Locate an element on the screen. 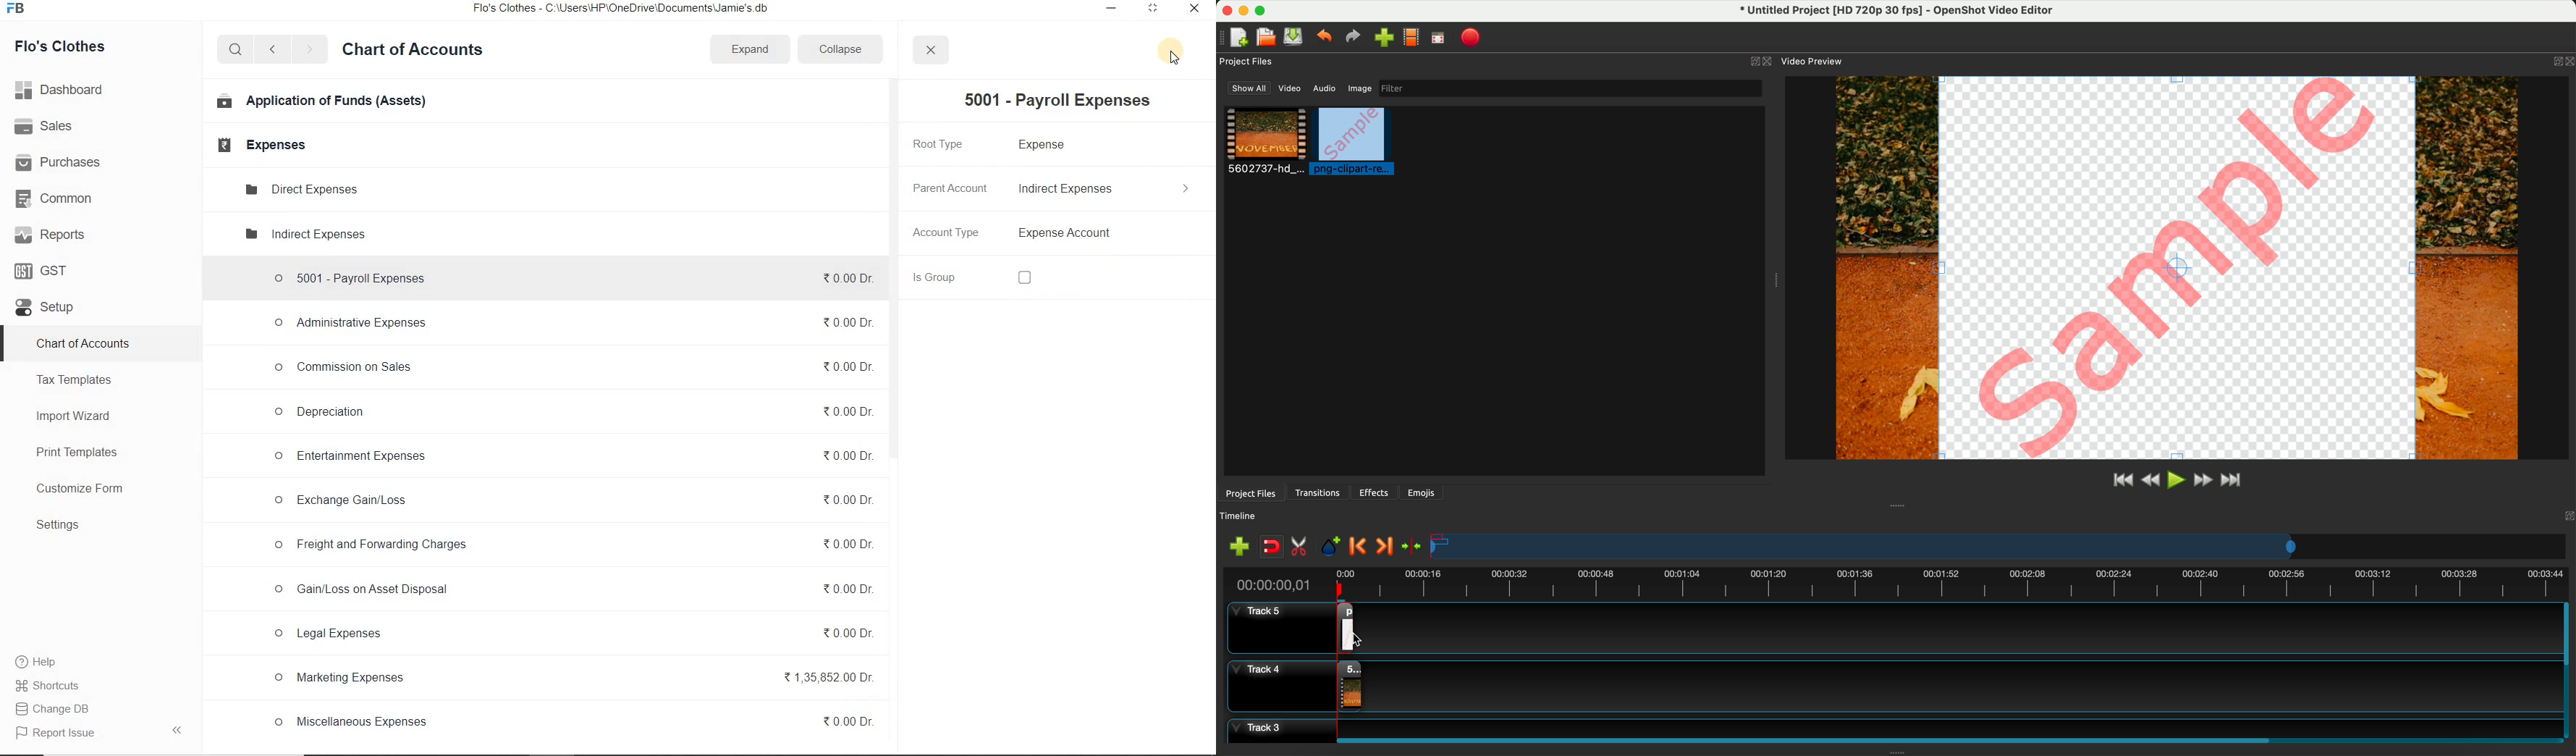 This screenshot has height=756, width=2576. track 4 is located at coordinates (1892, 683).